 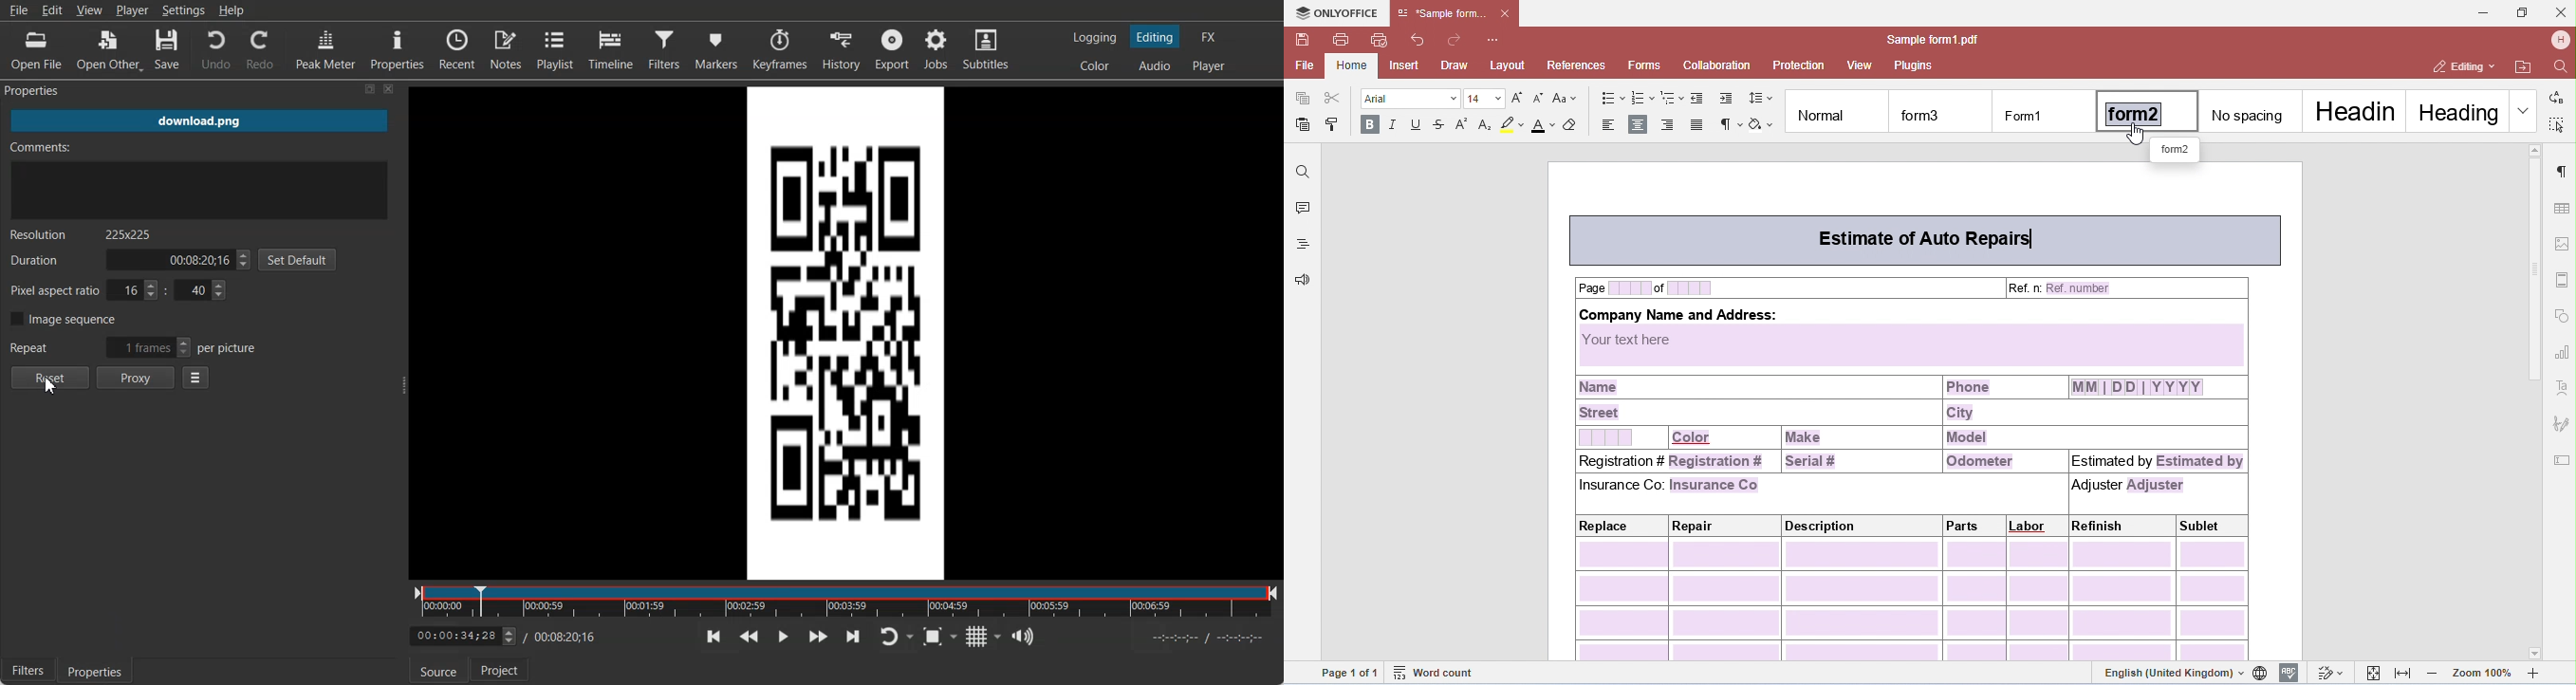 What do you see at coordinates (567, 637) in the screenshot?
I see `Video end time` at bounding box center [567, 637].